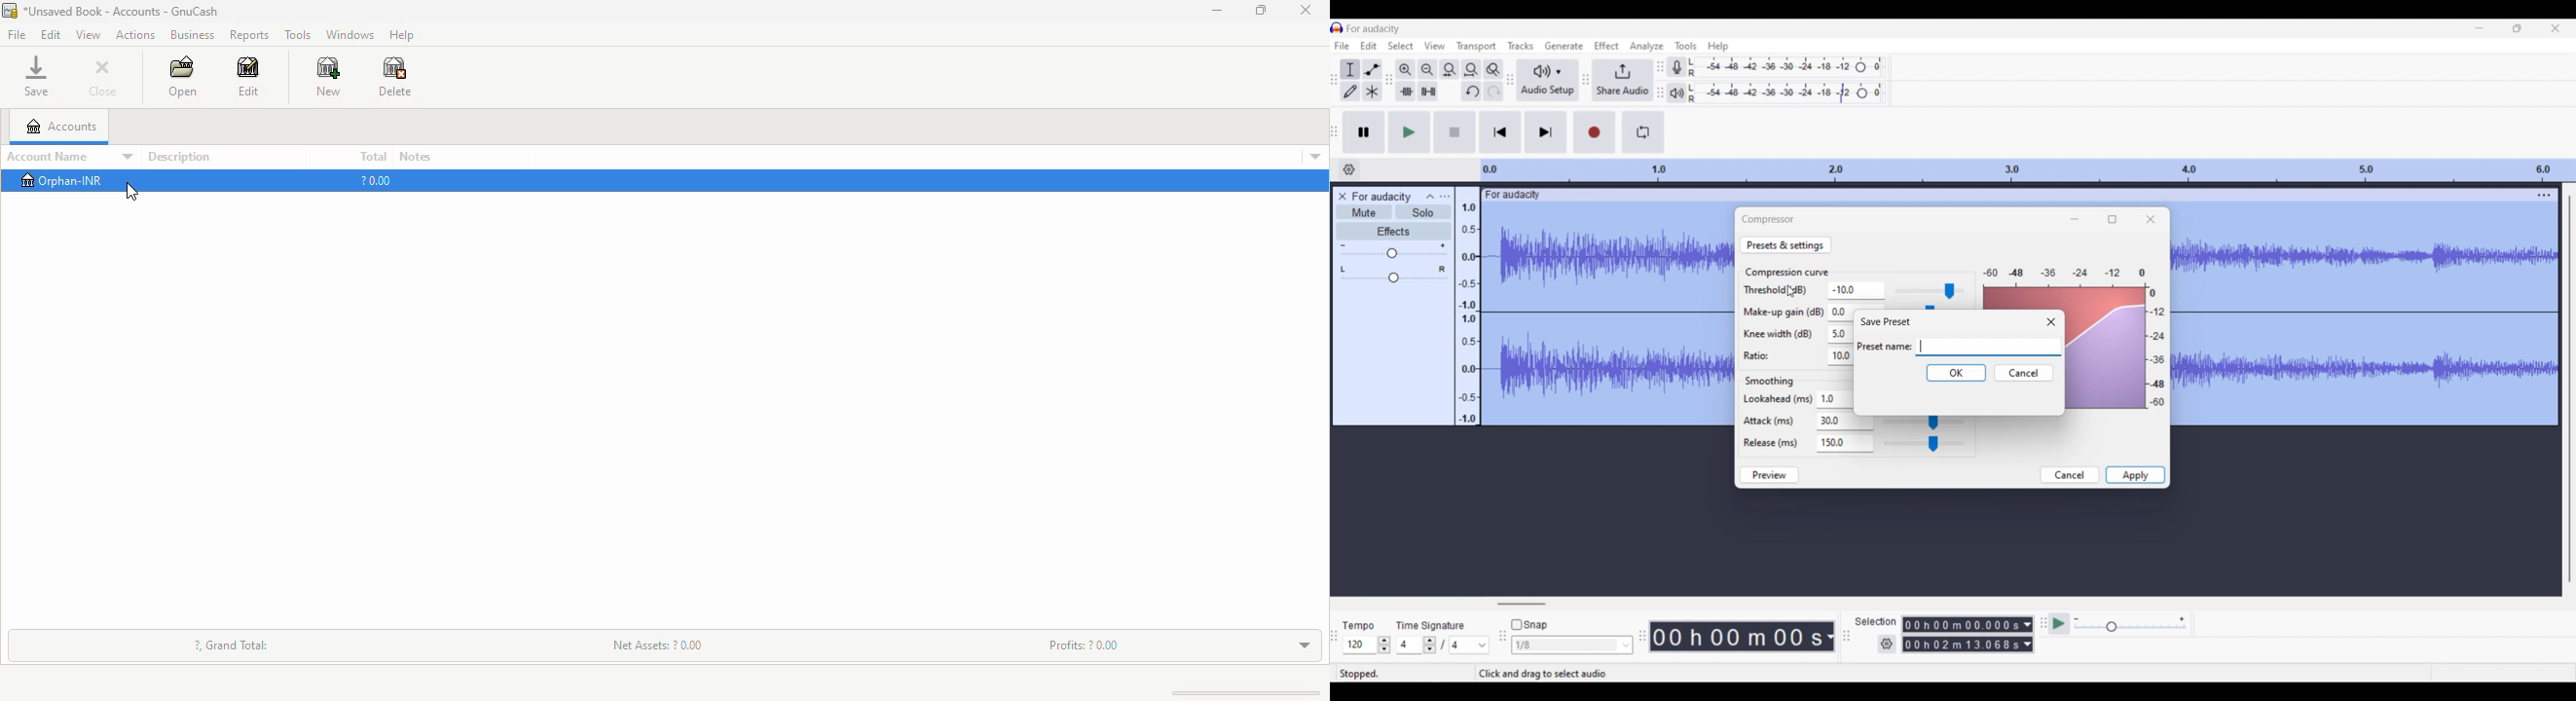 The width and height of the screenshot is (2576, 728). What do you see at coordinates (1431, 625) in the screenshot?
I see `Time signature` at bounding box center [1431, 625].